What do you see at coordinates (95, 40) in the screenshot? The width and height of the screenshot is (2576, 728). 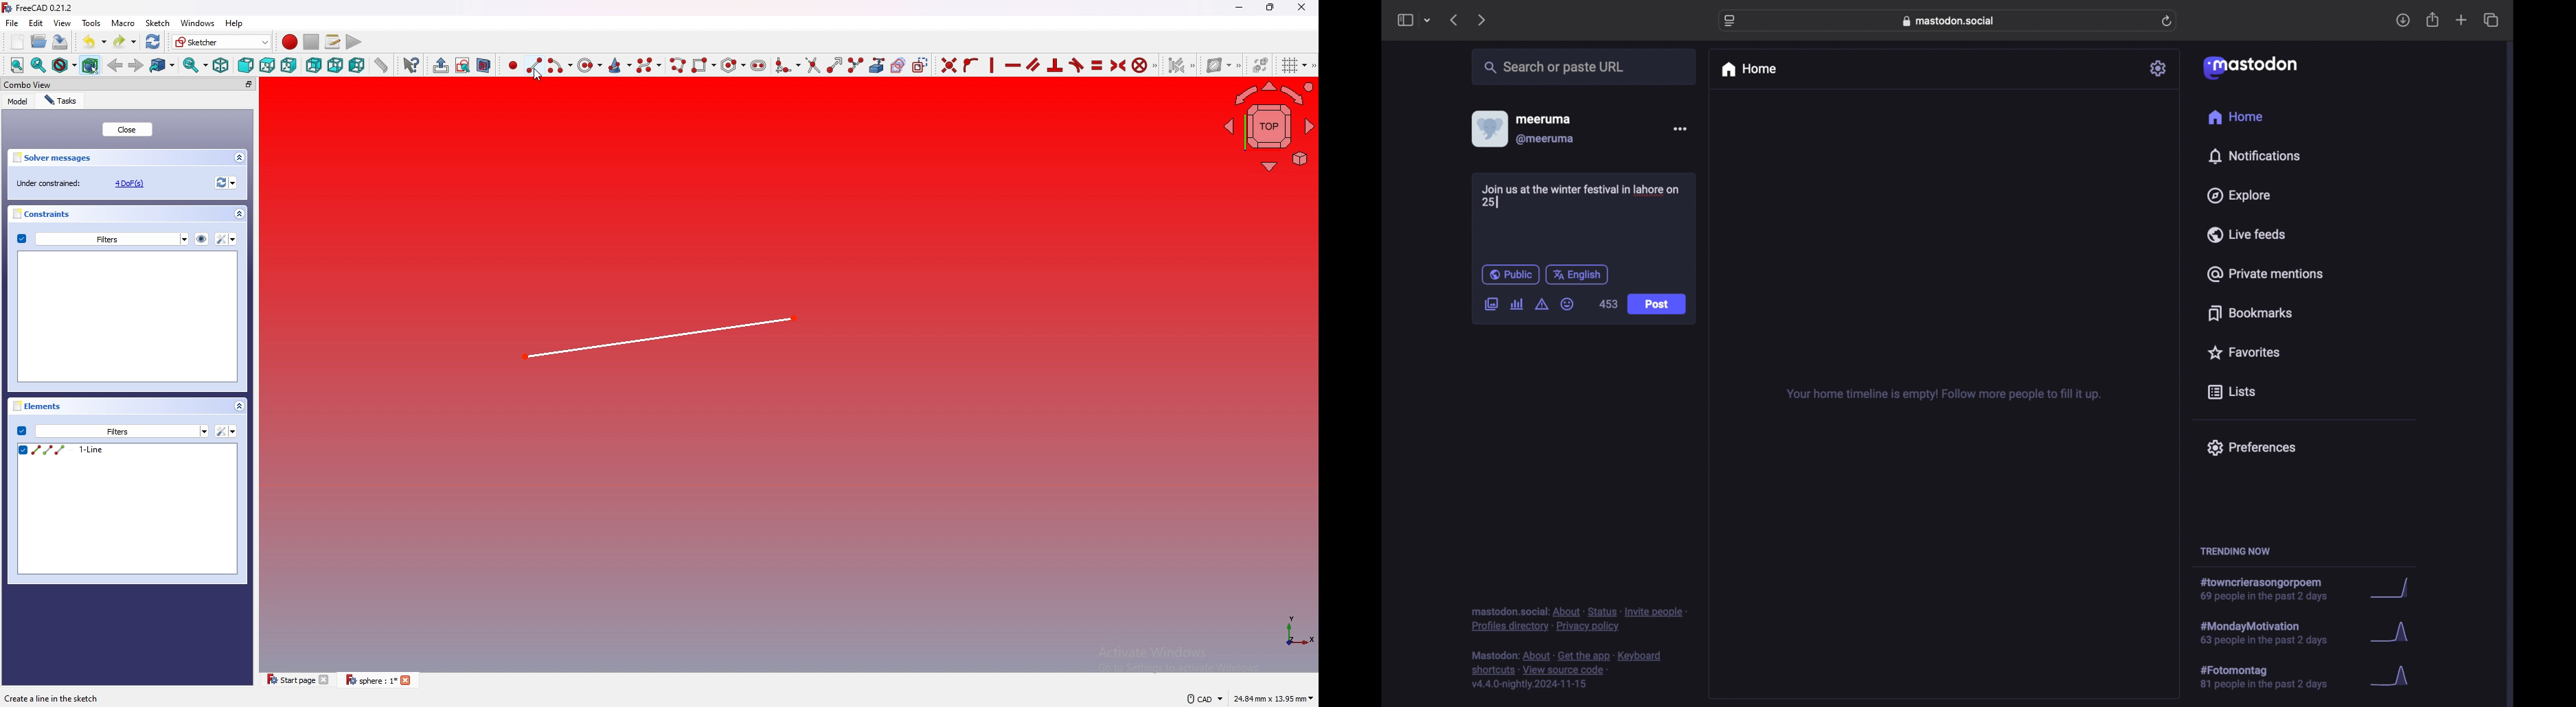 I see `Undo` at bounding box center [95, 40].